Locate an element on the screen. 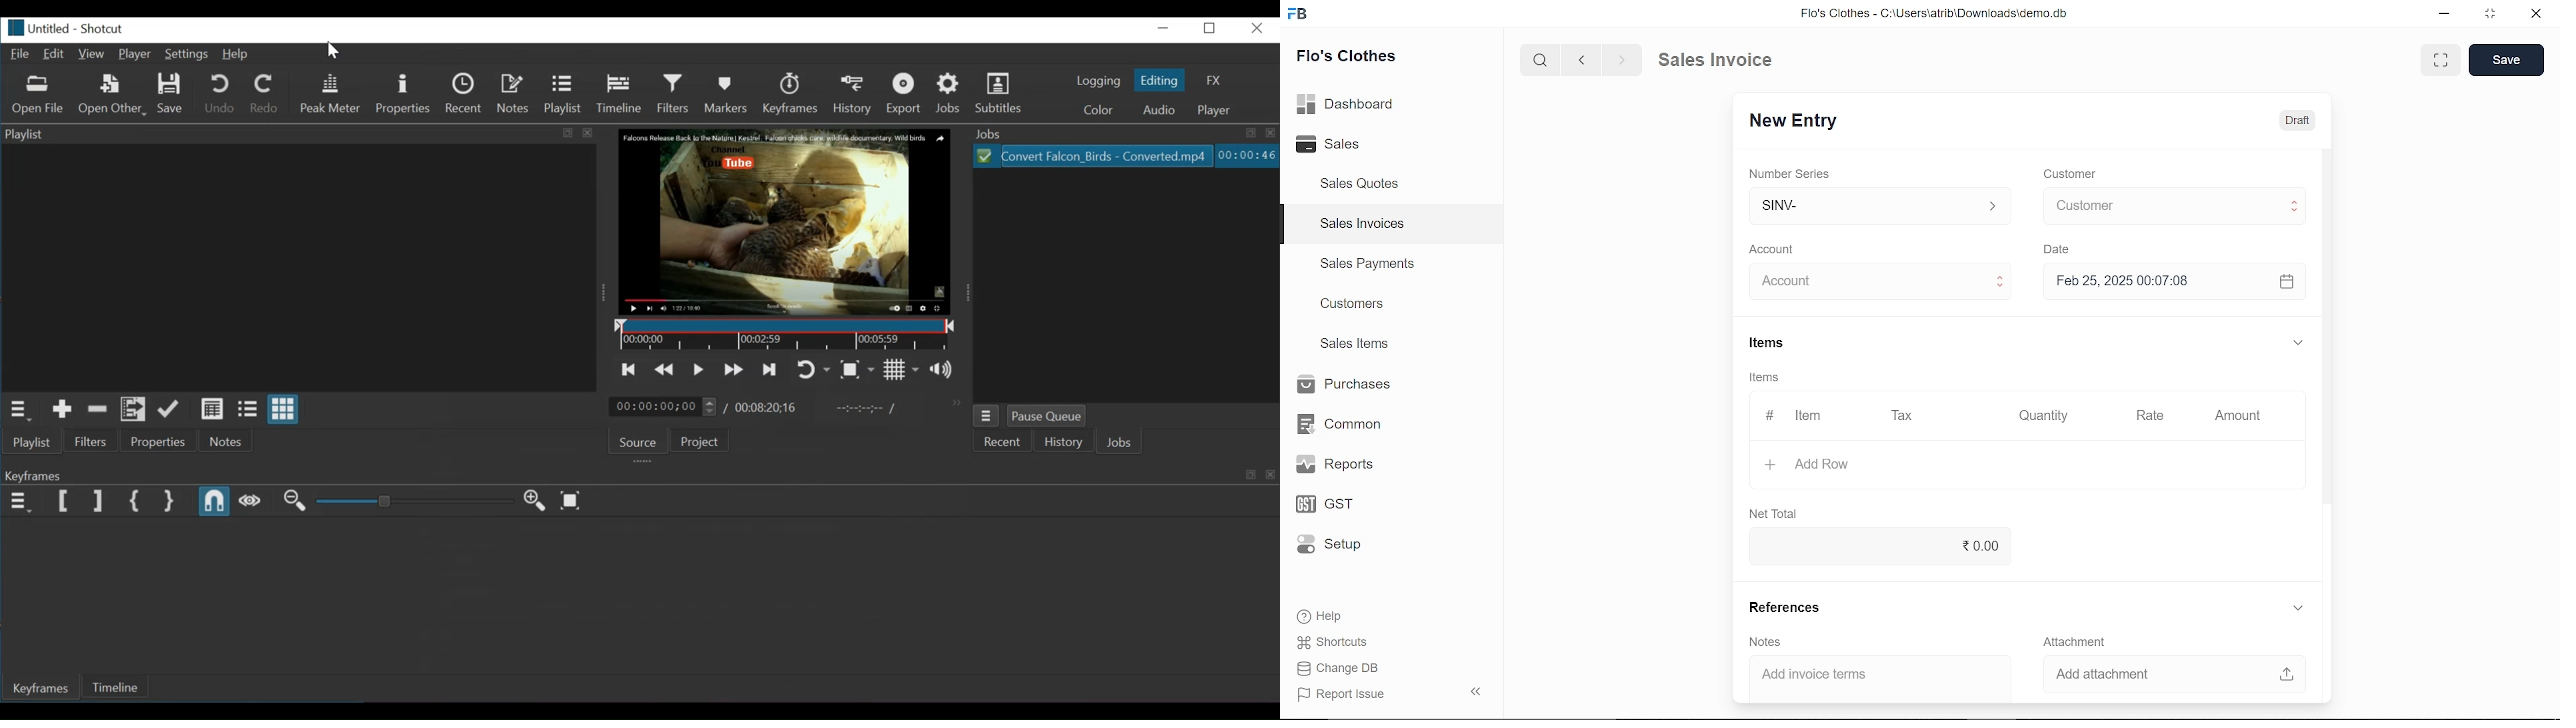 The image size is (2576, 728). Sales Items. is located at coordinates (1356, 345).